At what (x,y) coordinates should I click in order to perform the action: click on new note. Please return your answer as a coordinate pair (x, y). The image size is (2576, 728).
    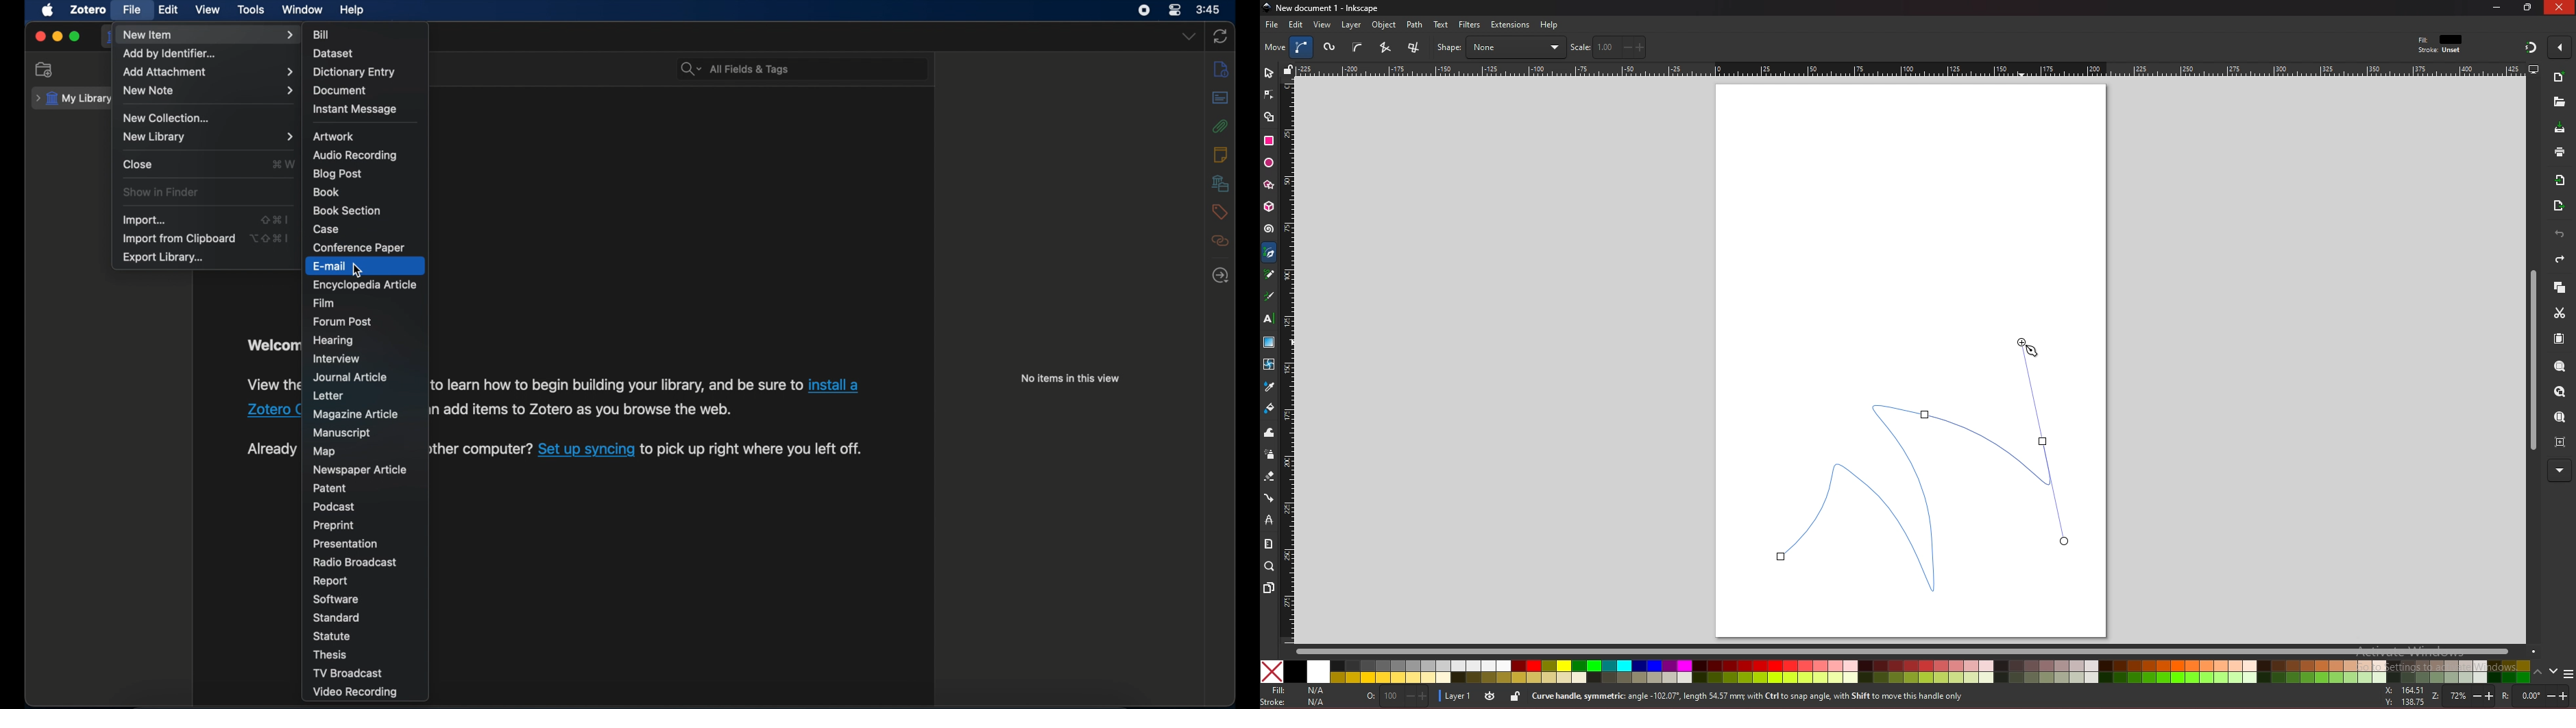
    Looking at the image, I should click on (207, 91).